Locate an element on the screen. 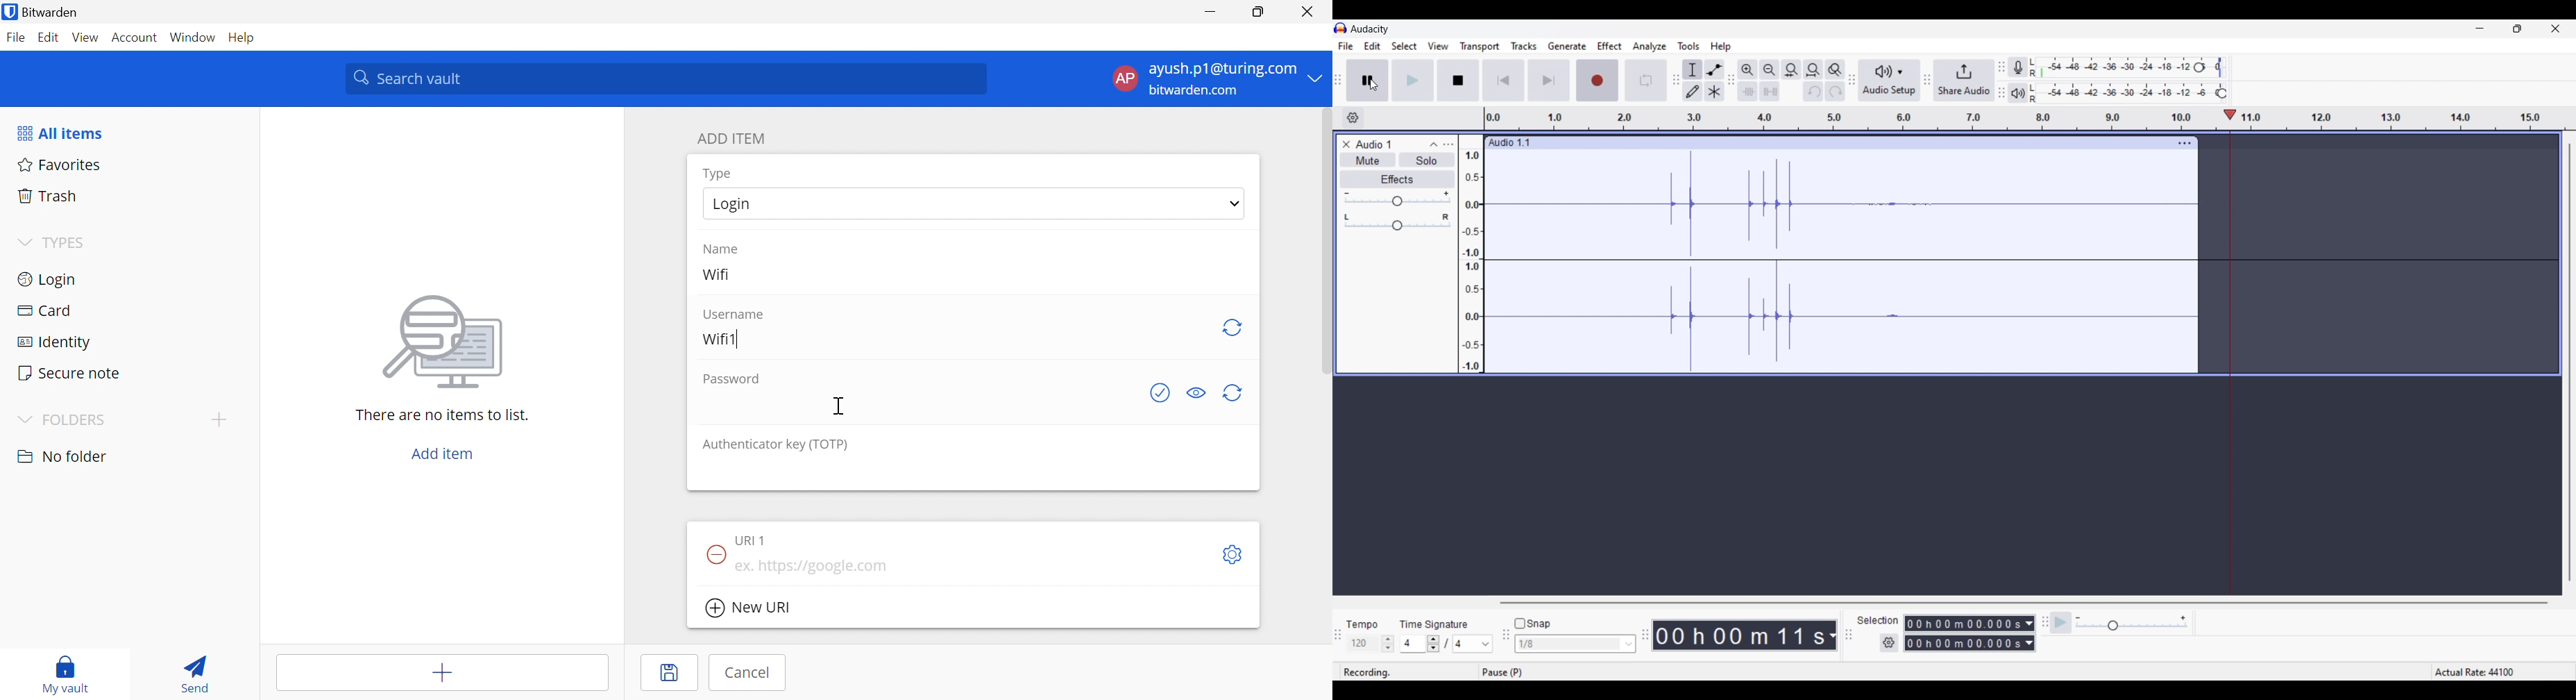 Image resolution: width=2576 pixels, height=700 pixels. Scale to measure track intensity is located at coordinates (1471, 253).